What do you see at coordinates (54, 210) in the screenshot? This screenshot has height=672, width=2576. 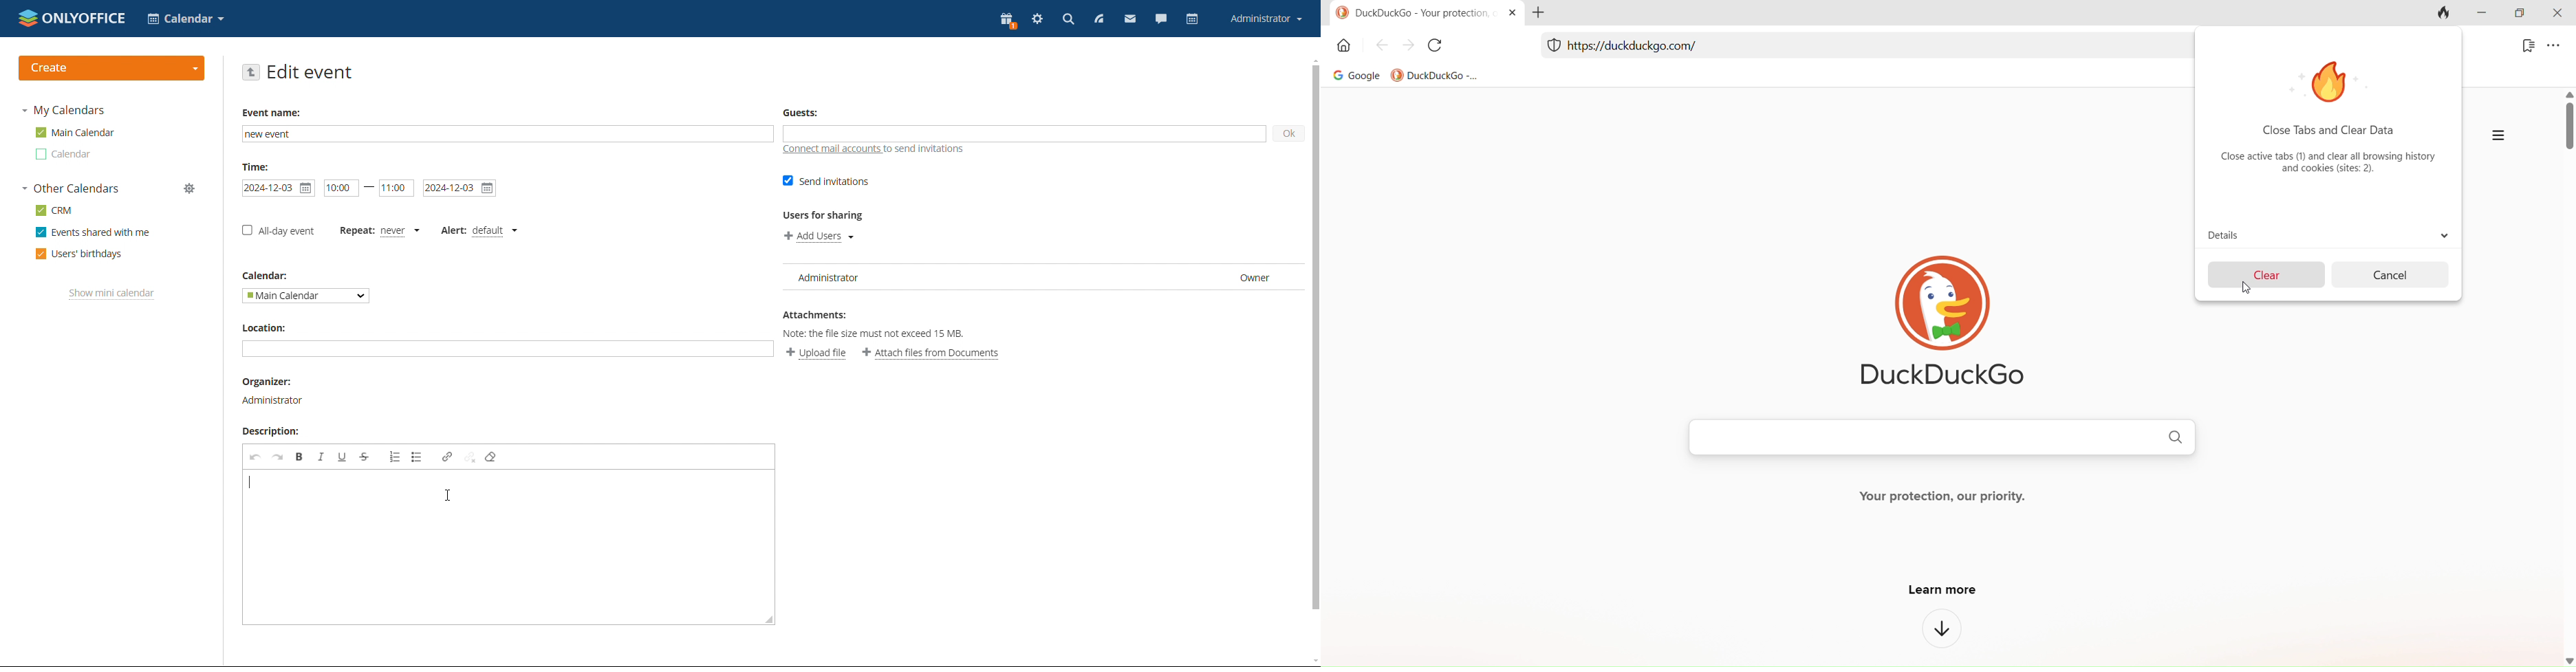 I see `crm` at bounding box center [54, 210].